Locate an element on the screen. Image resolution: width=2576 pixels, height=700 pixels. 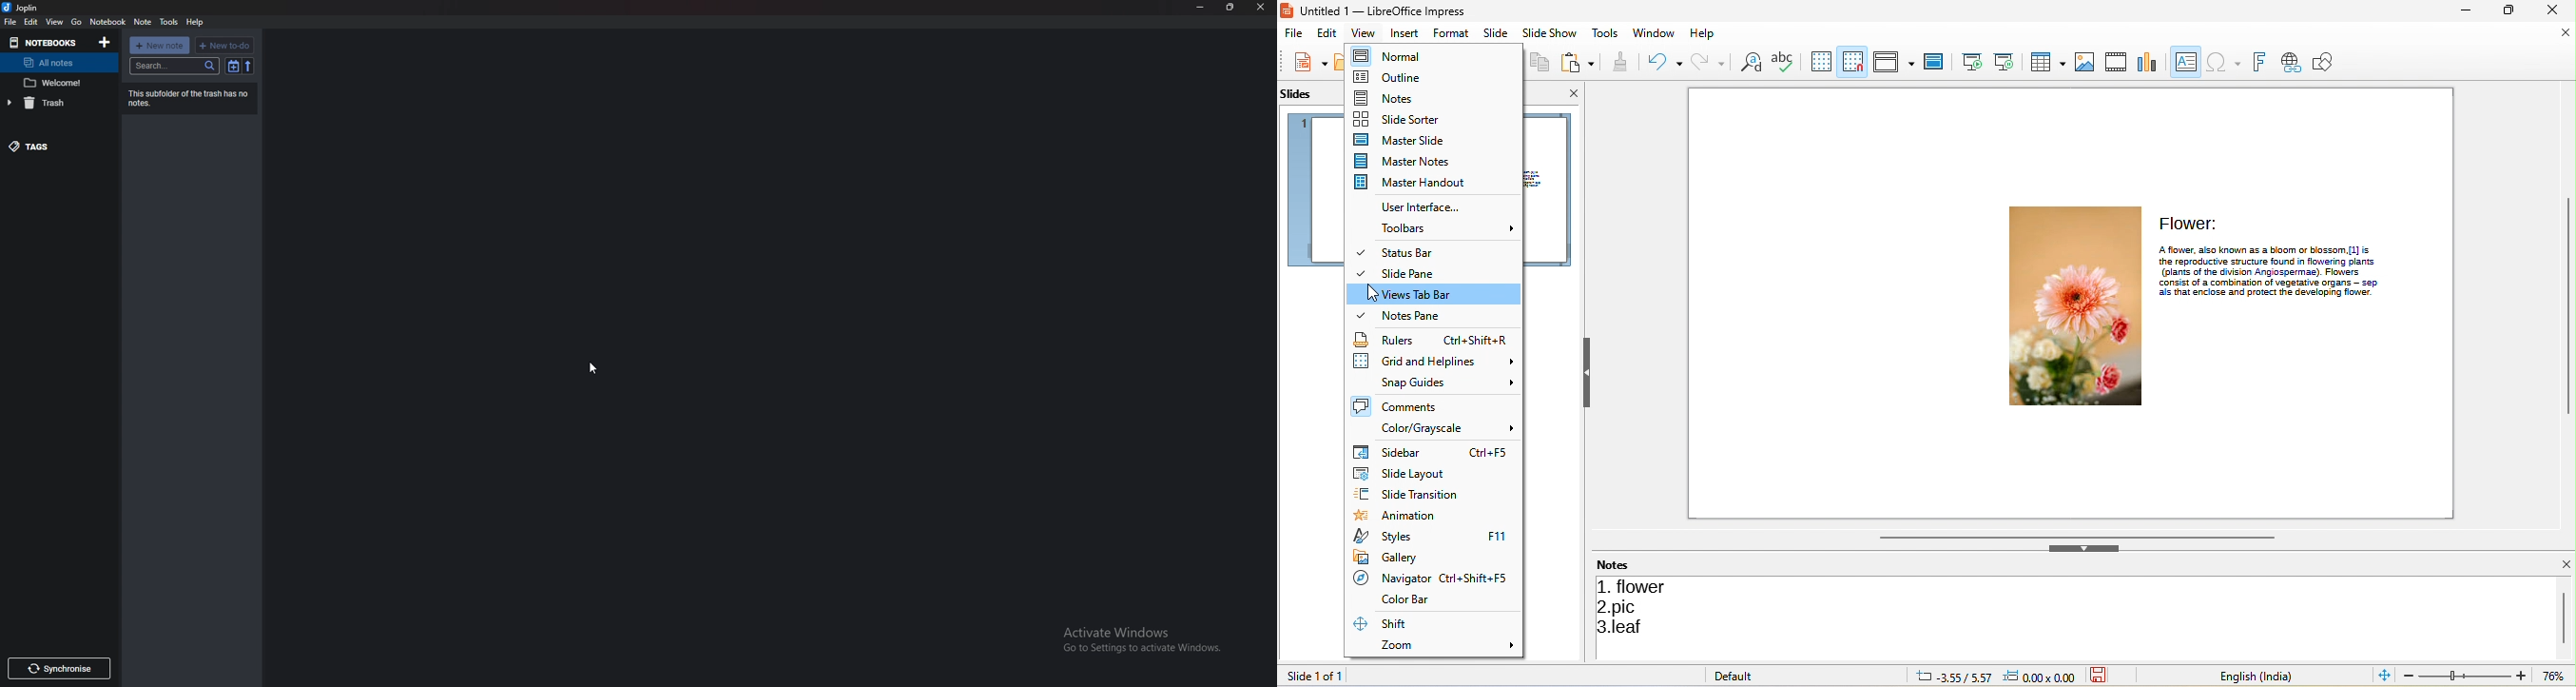
vertical scroll bar is located at coordinates (2567, 304).